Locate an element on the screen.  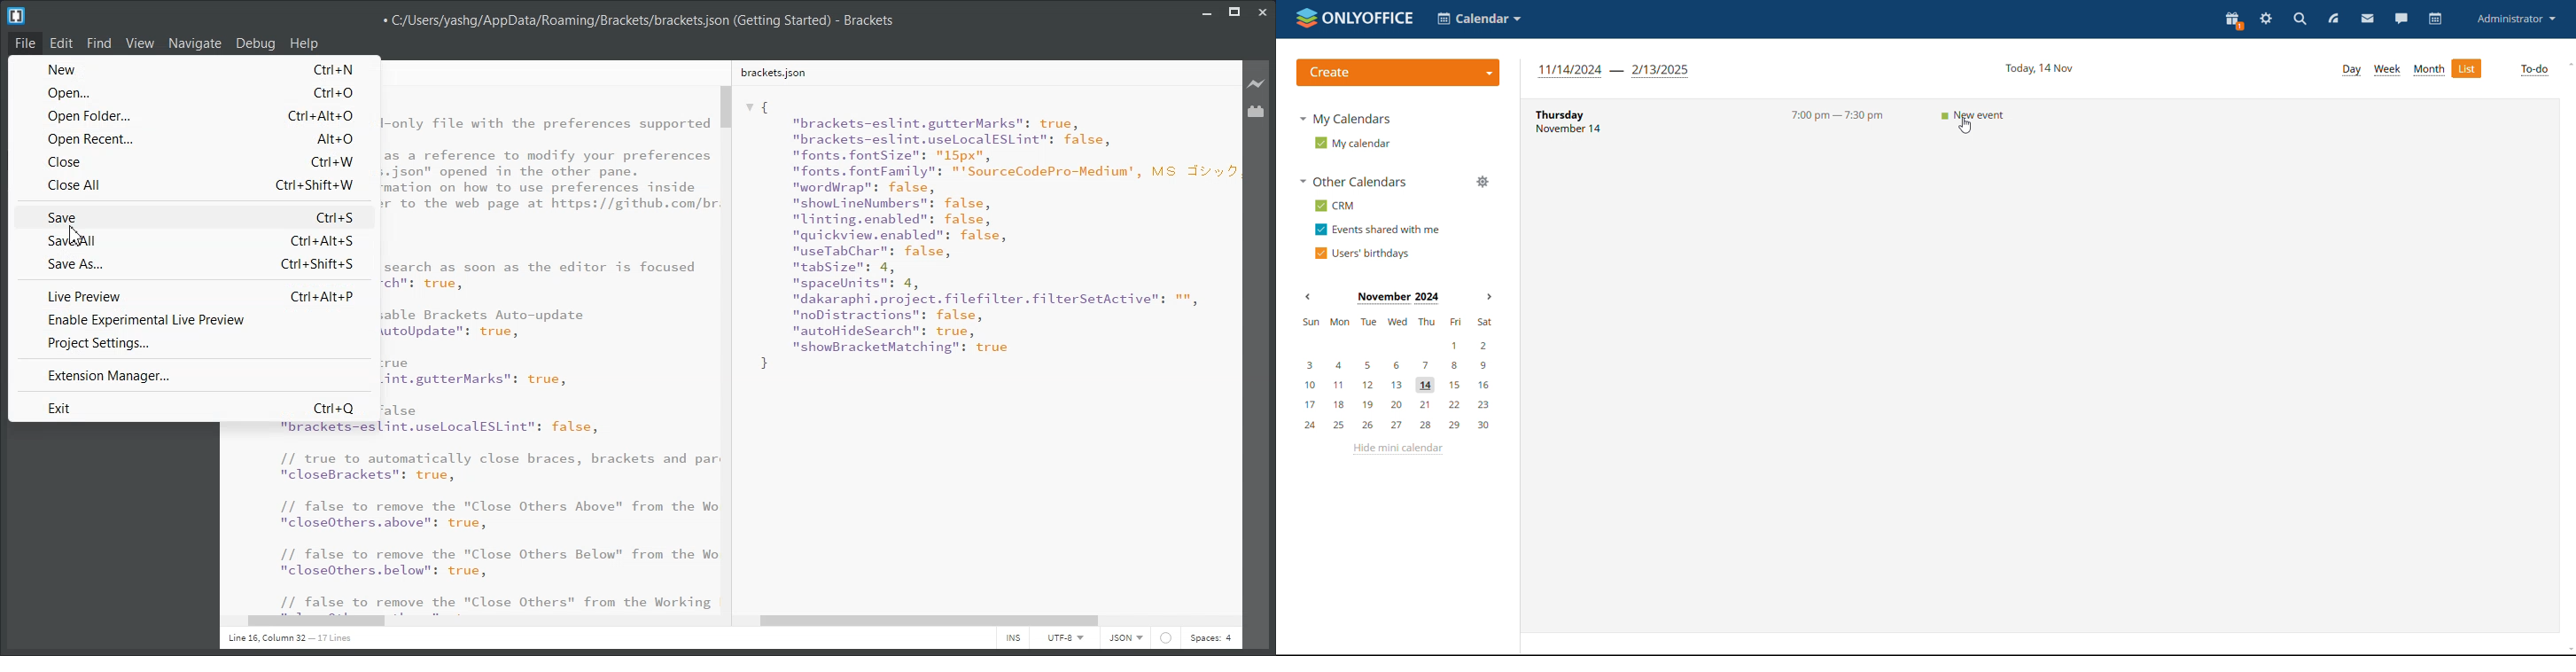
scroll down is located at coordinates (2569, 650).